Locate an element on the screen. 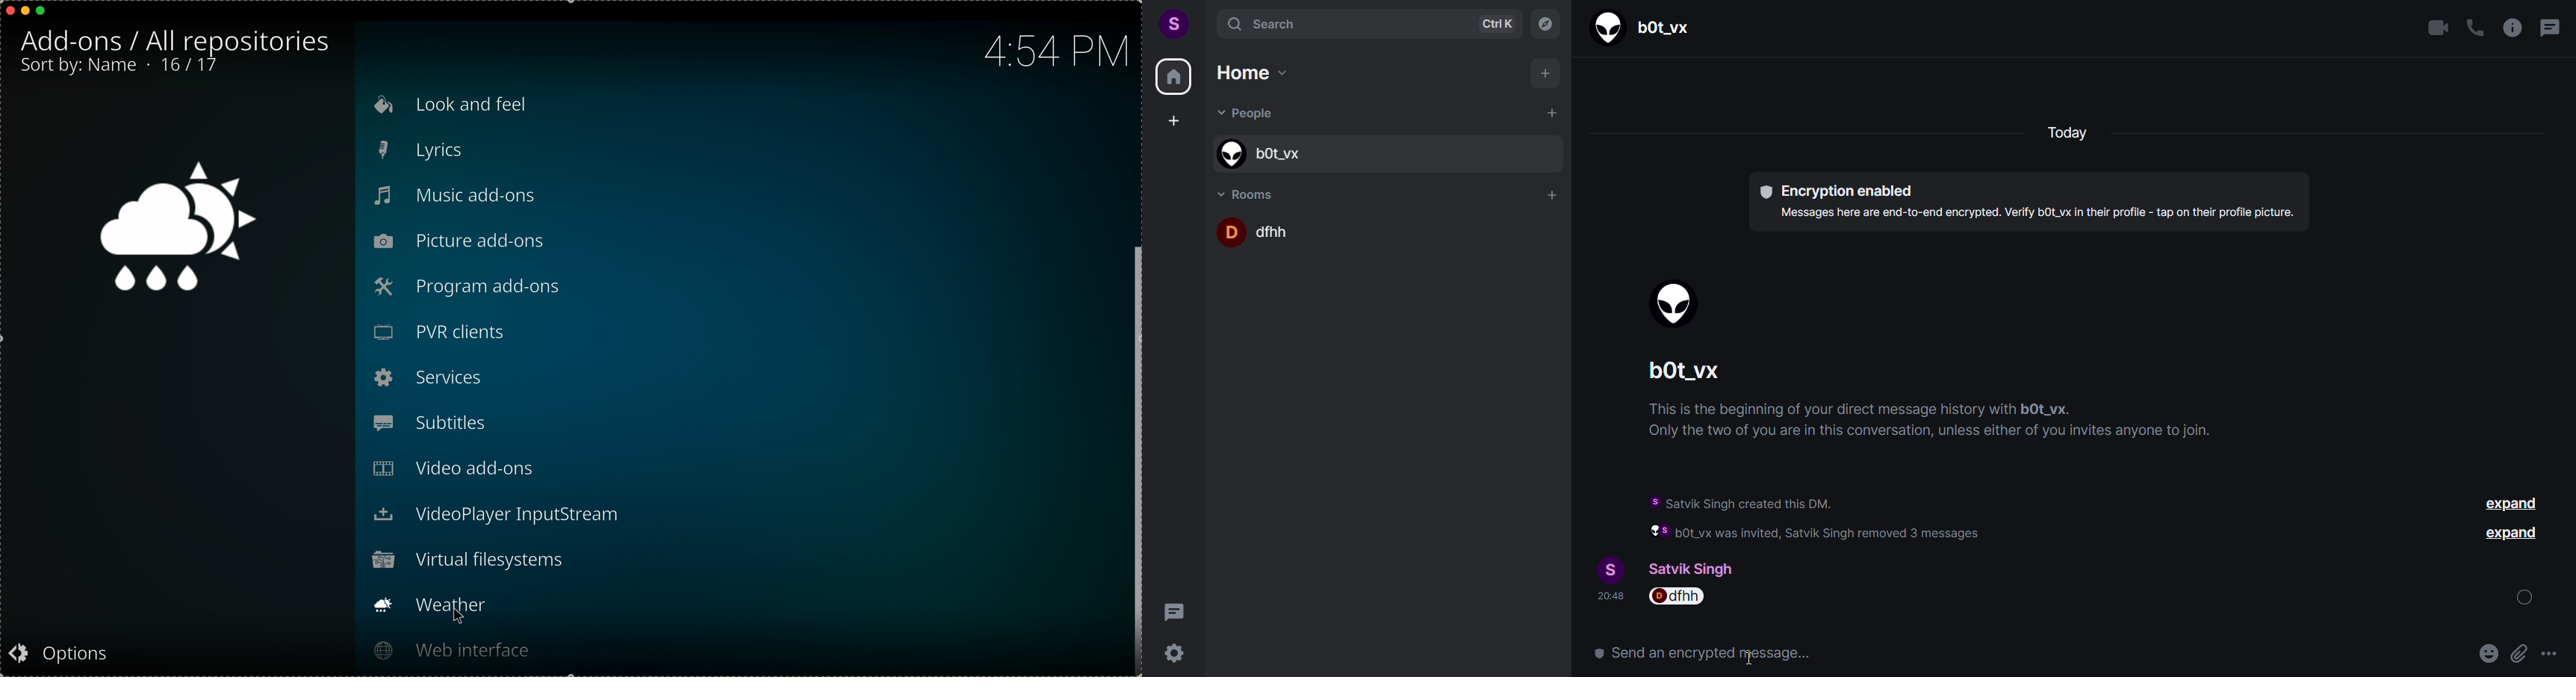  user is located at coordinates (1173, 22).